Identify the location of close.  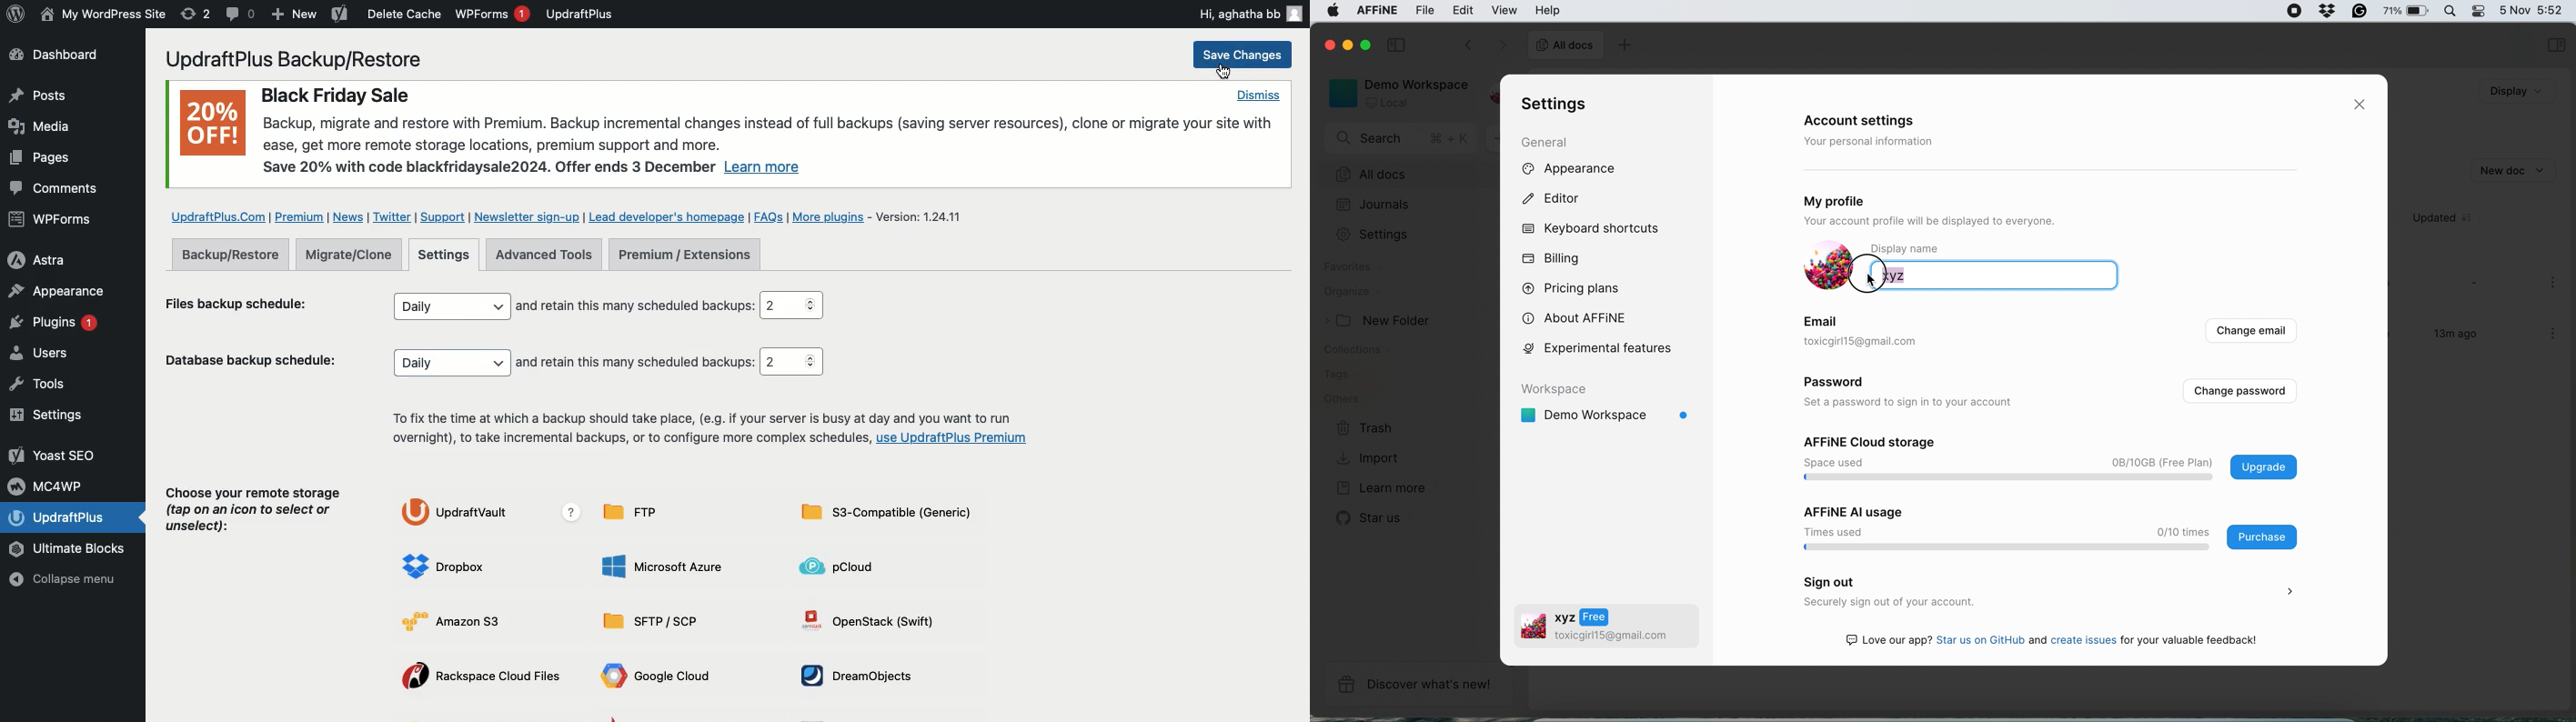
(1327, 44).